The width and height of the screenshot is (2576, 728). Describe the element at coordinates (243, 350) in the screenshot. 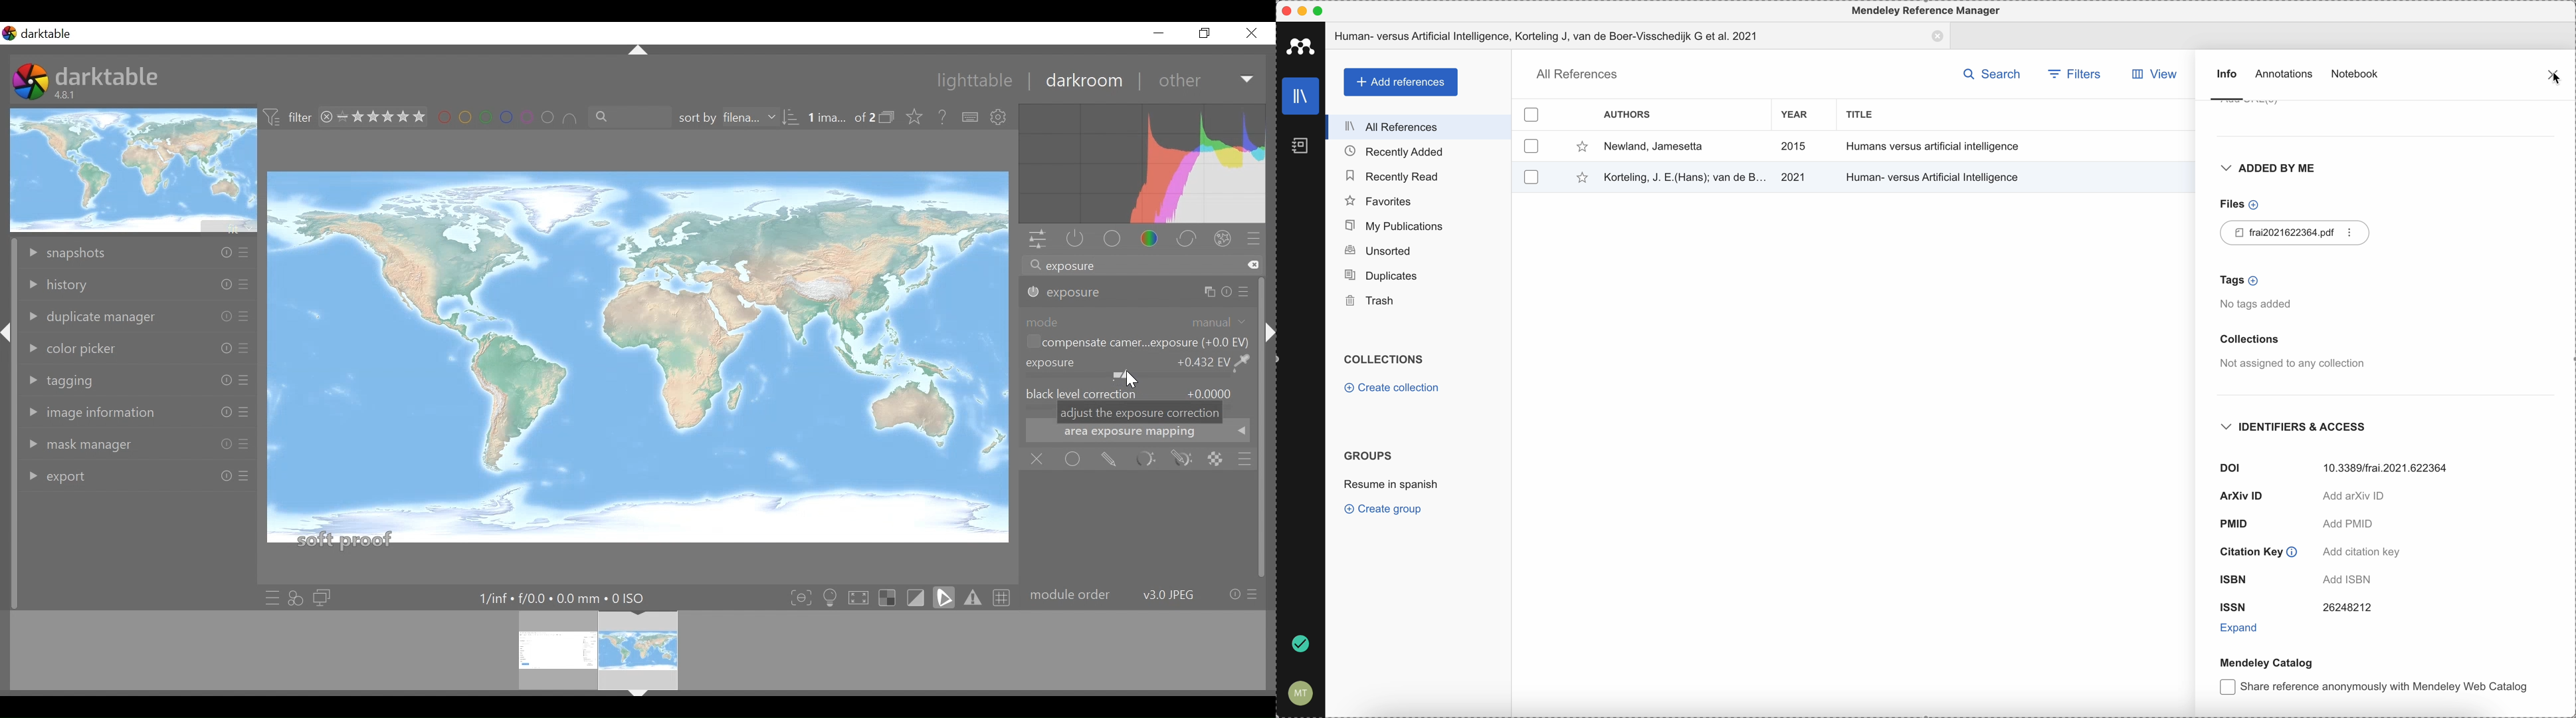

I see `` at that location.